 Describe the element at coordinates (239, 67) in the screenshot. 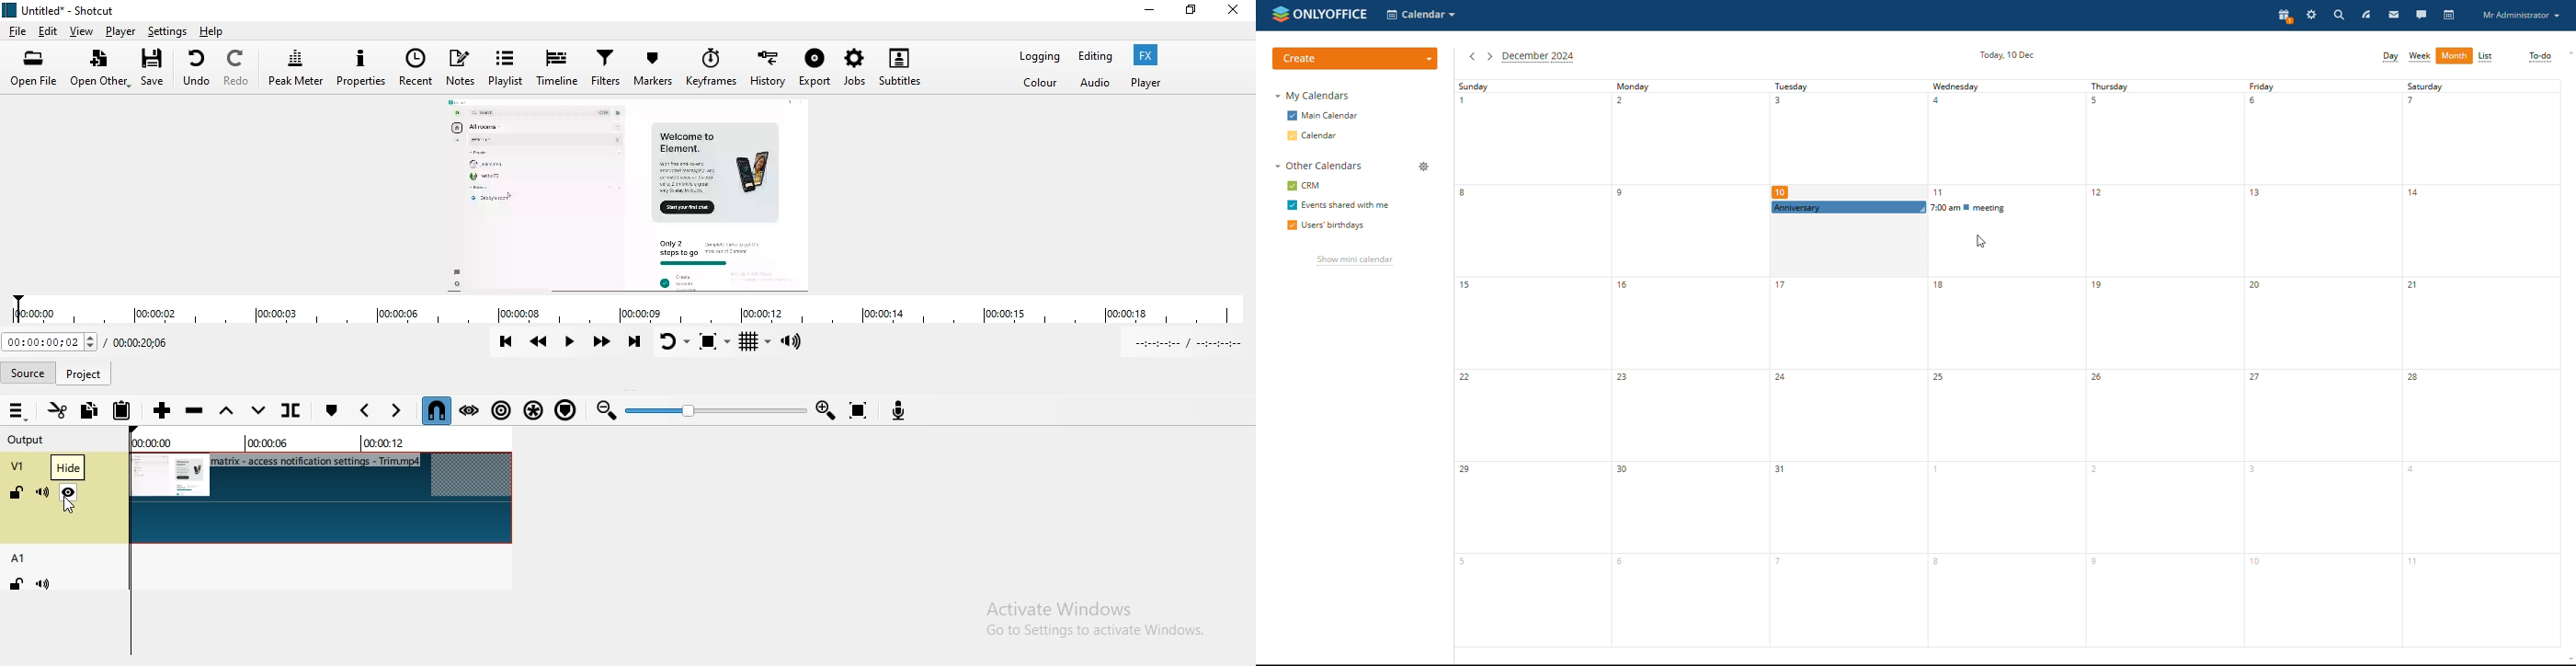

I see `Redo` at that location.